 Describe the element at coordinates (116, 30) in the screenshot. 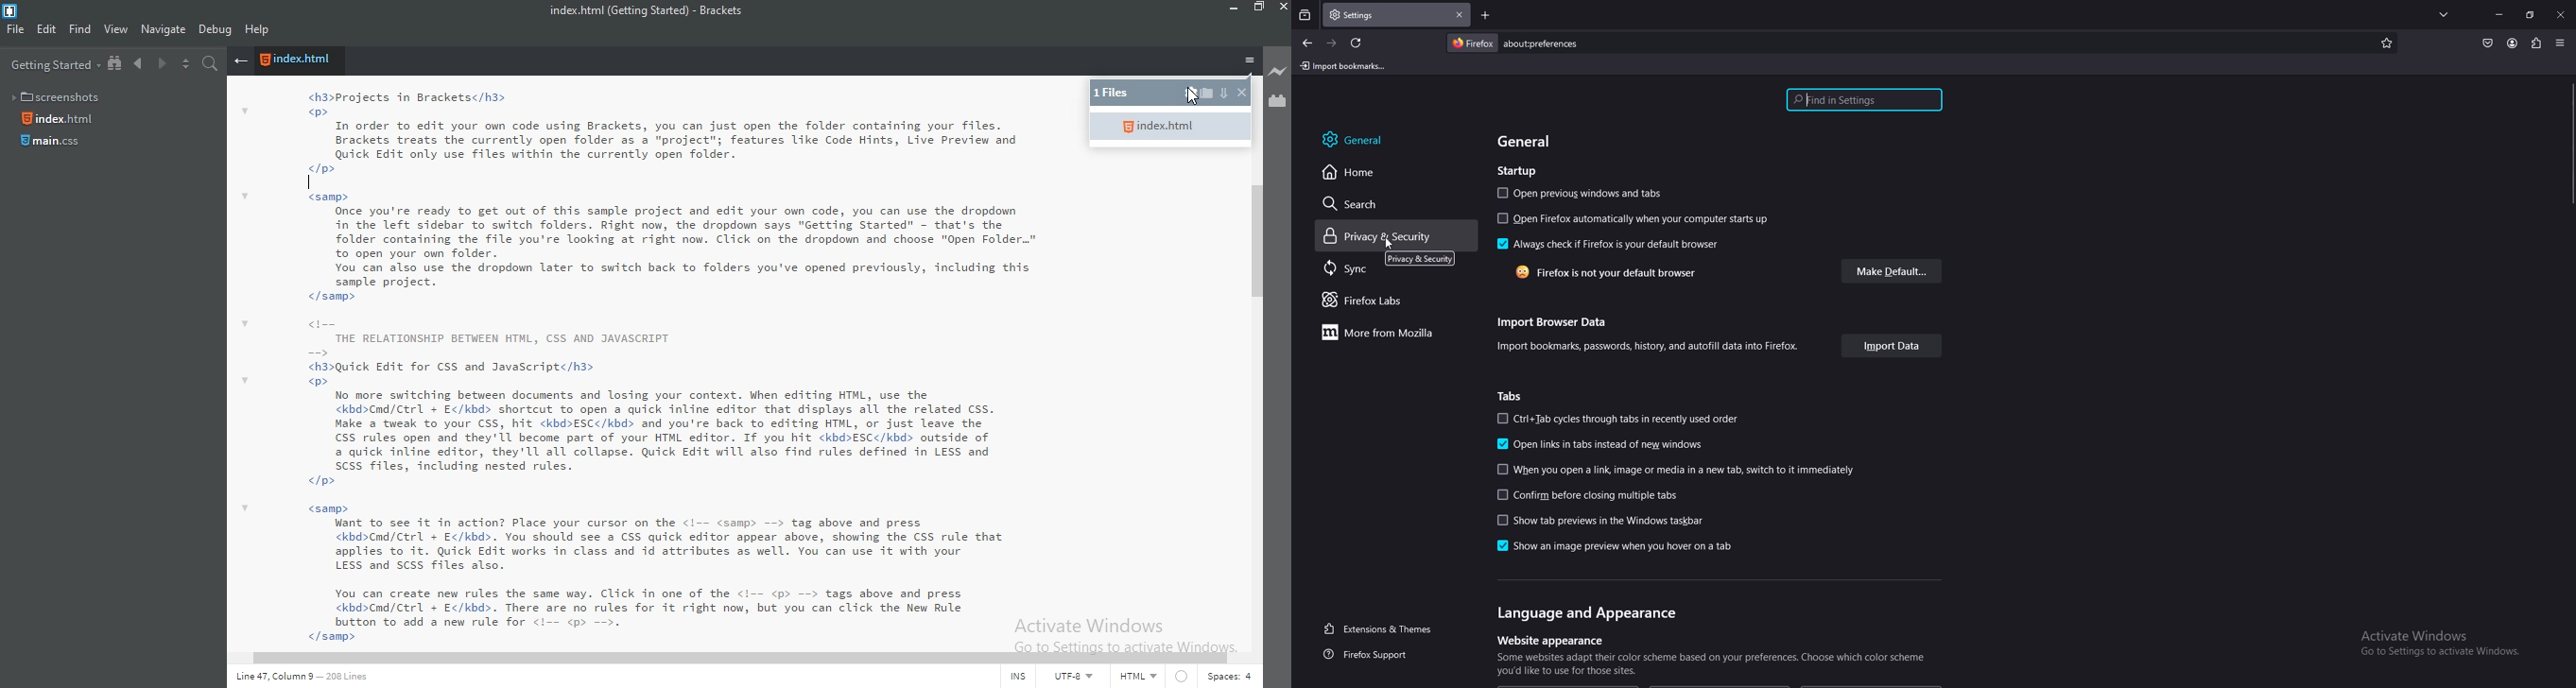

I see `View` at that location.